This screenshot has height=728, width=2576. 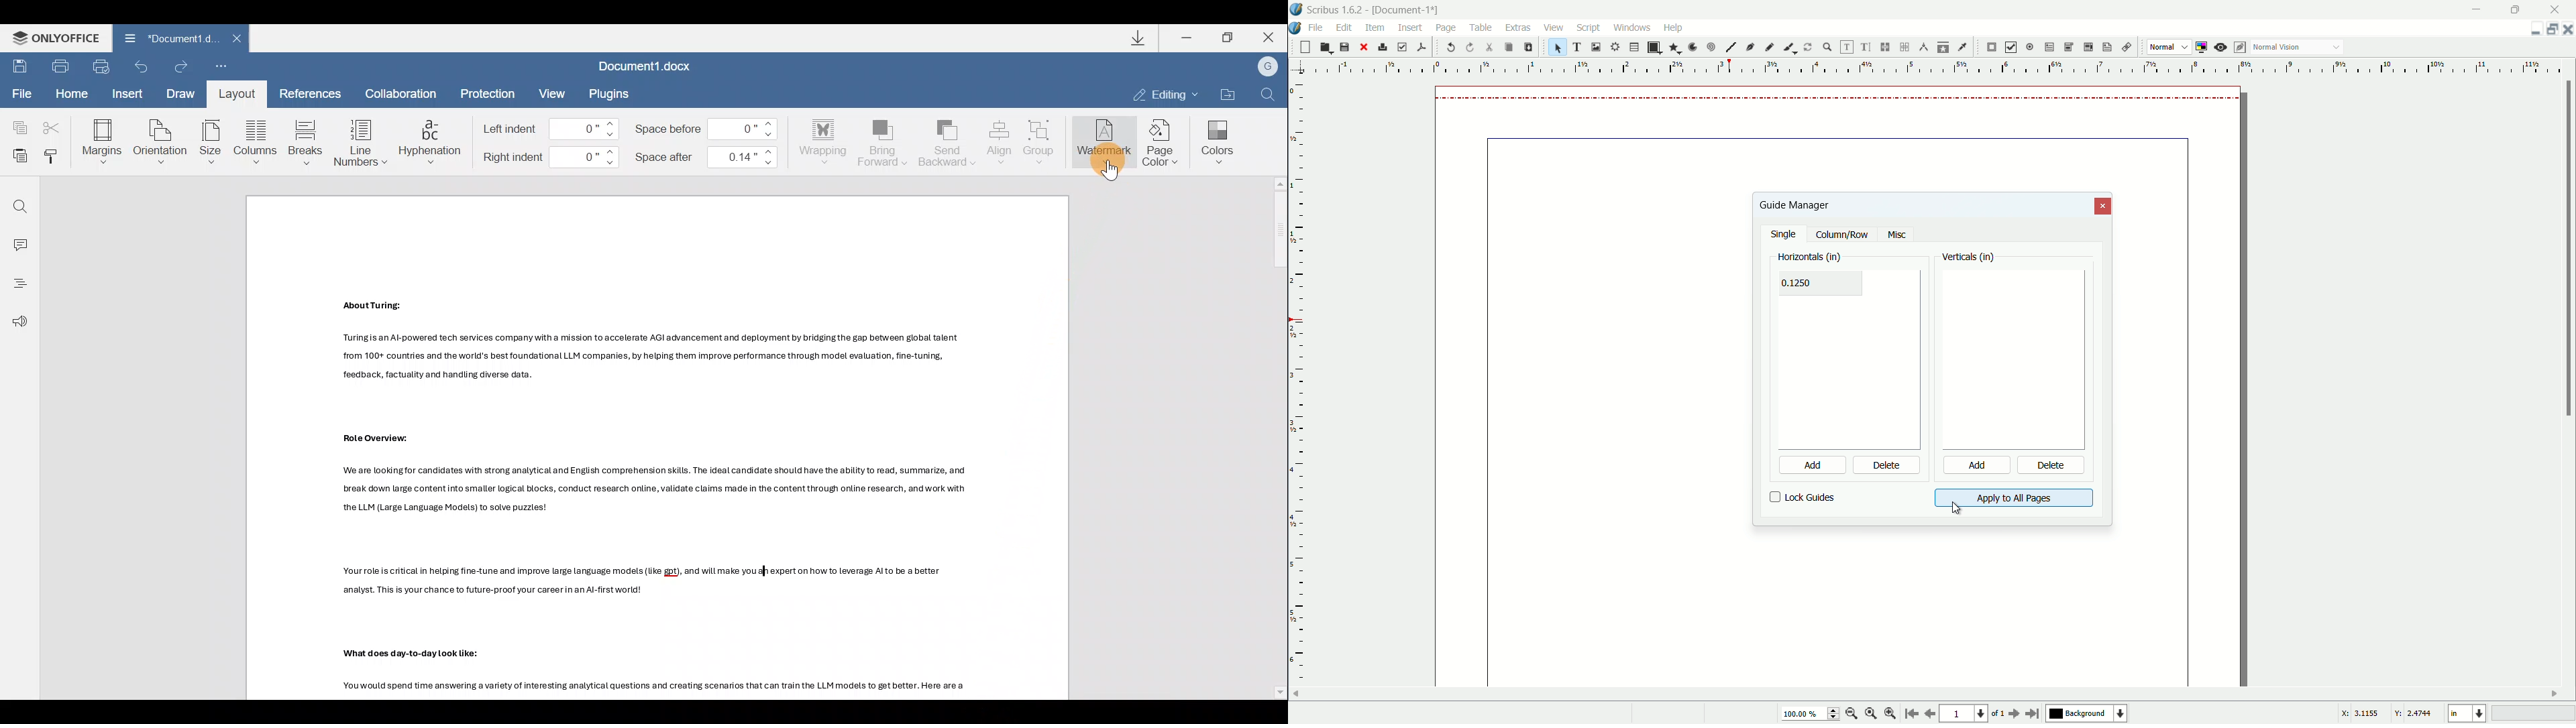 What do you see at coordinates (181, 95) in the screenshot?
I see `Draw` at bounding box center [181, 95].